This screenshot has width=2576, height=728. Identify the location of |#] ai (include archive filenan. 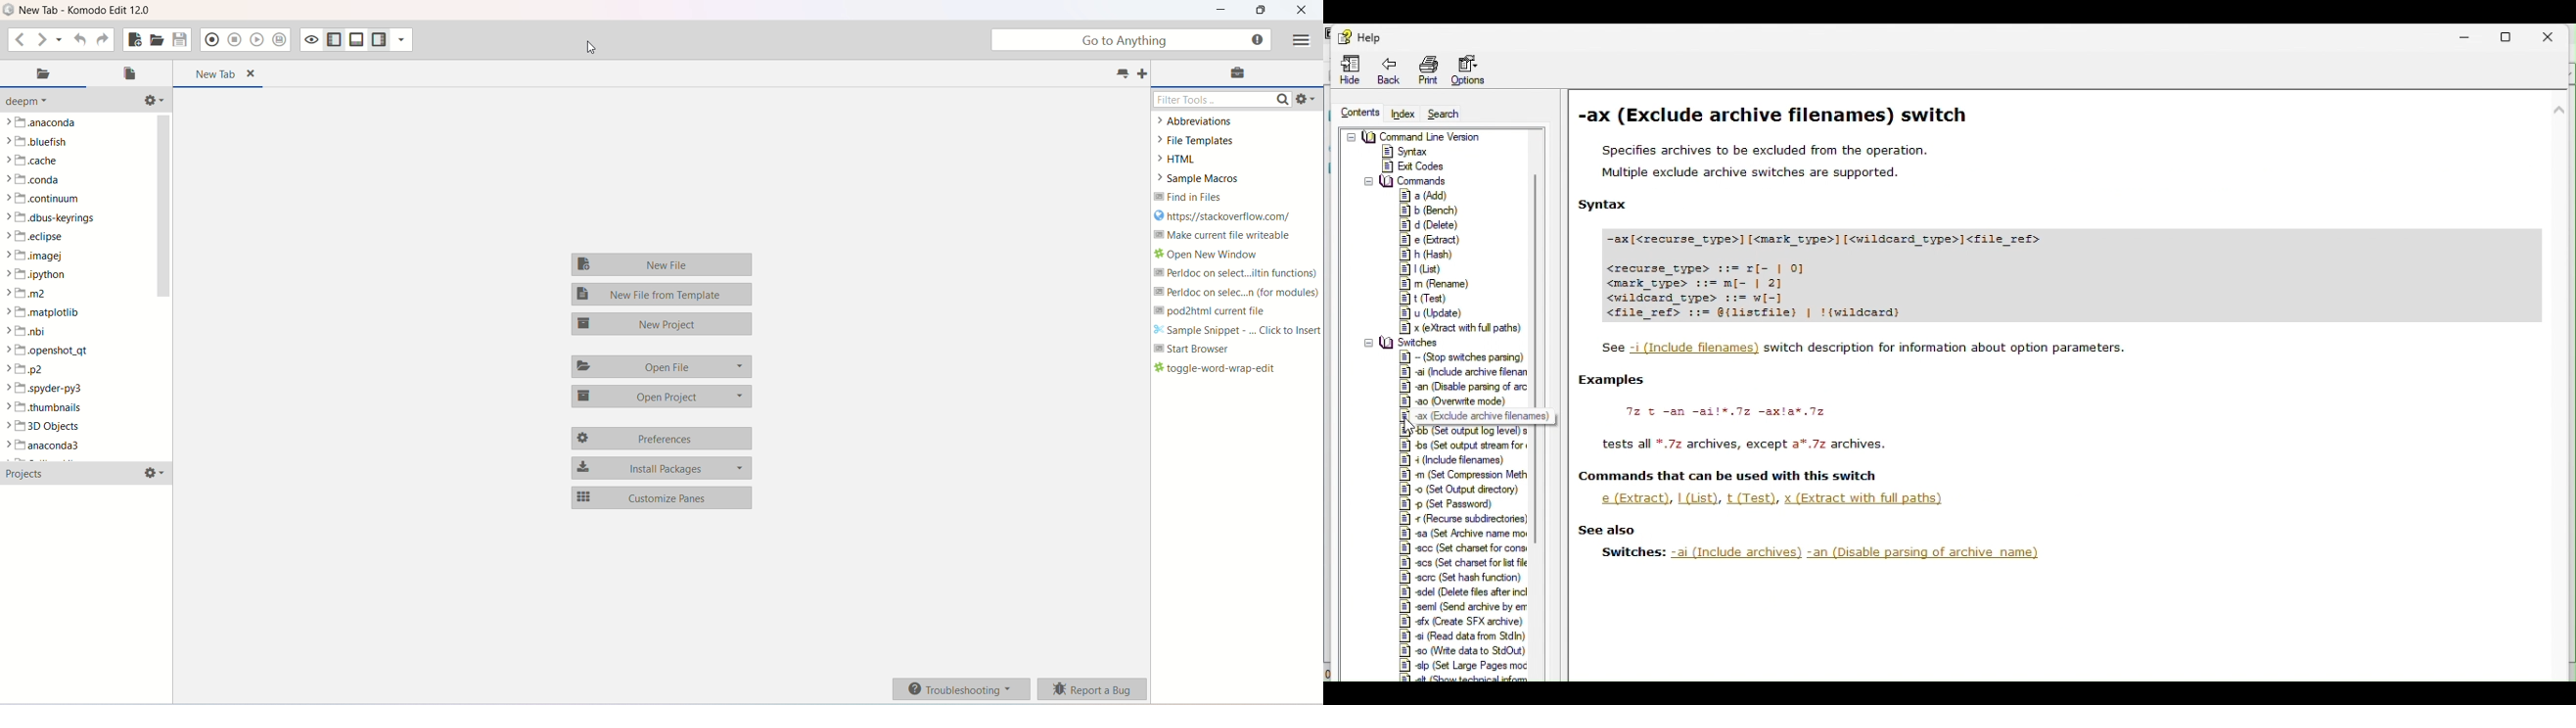
(1465, 371).